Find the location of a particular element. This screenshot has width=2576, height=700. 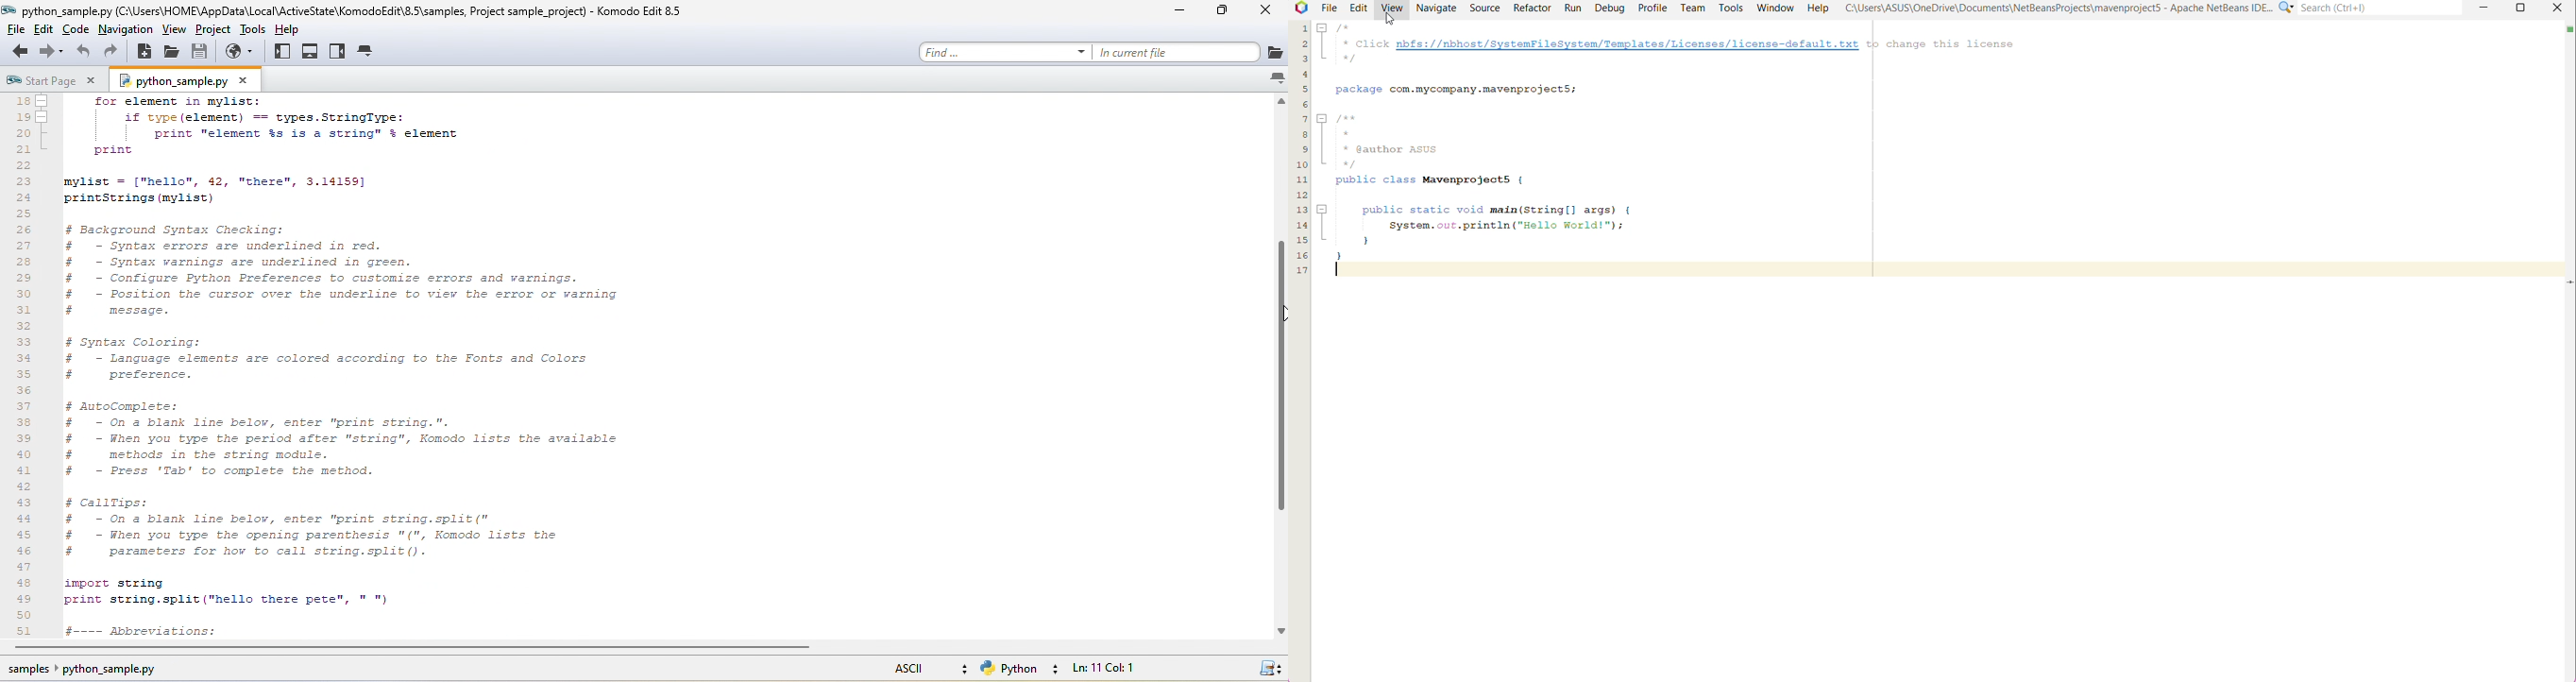

Window is located at coordinates (1775, 7).